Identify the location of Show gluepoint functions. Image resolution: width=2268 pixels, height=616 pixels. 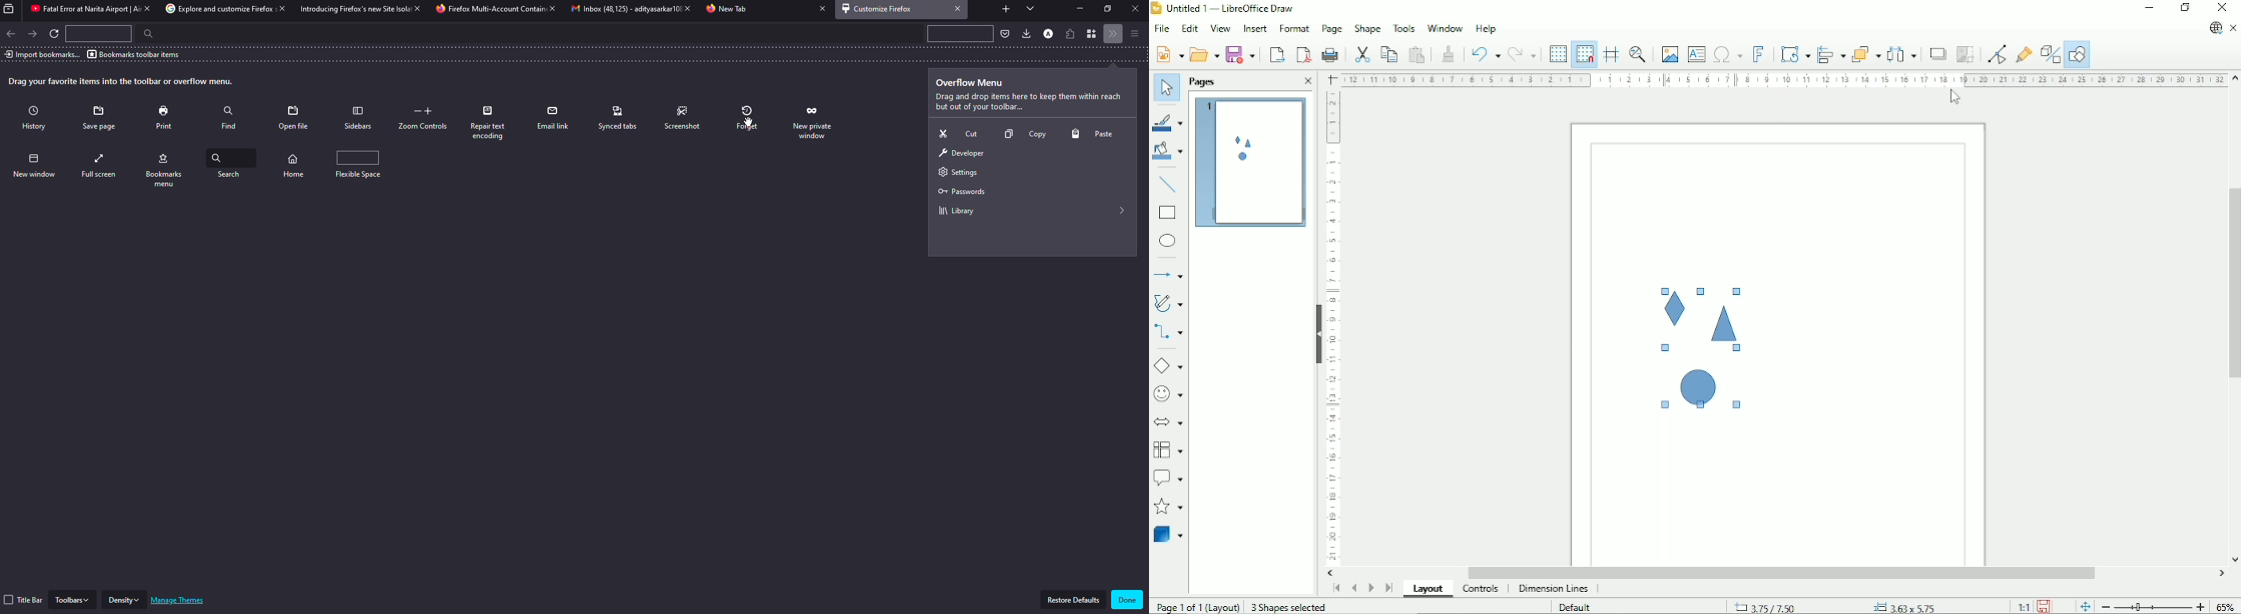
(2025, 54).